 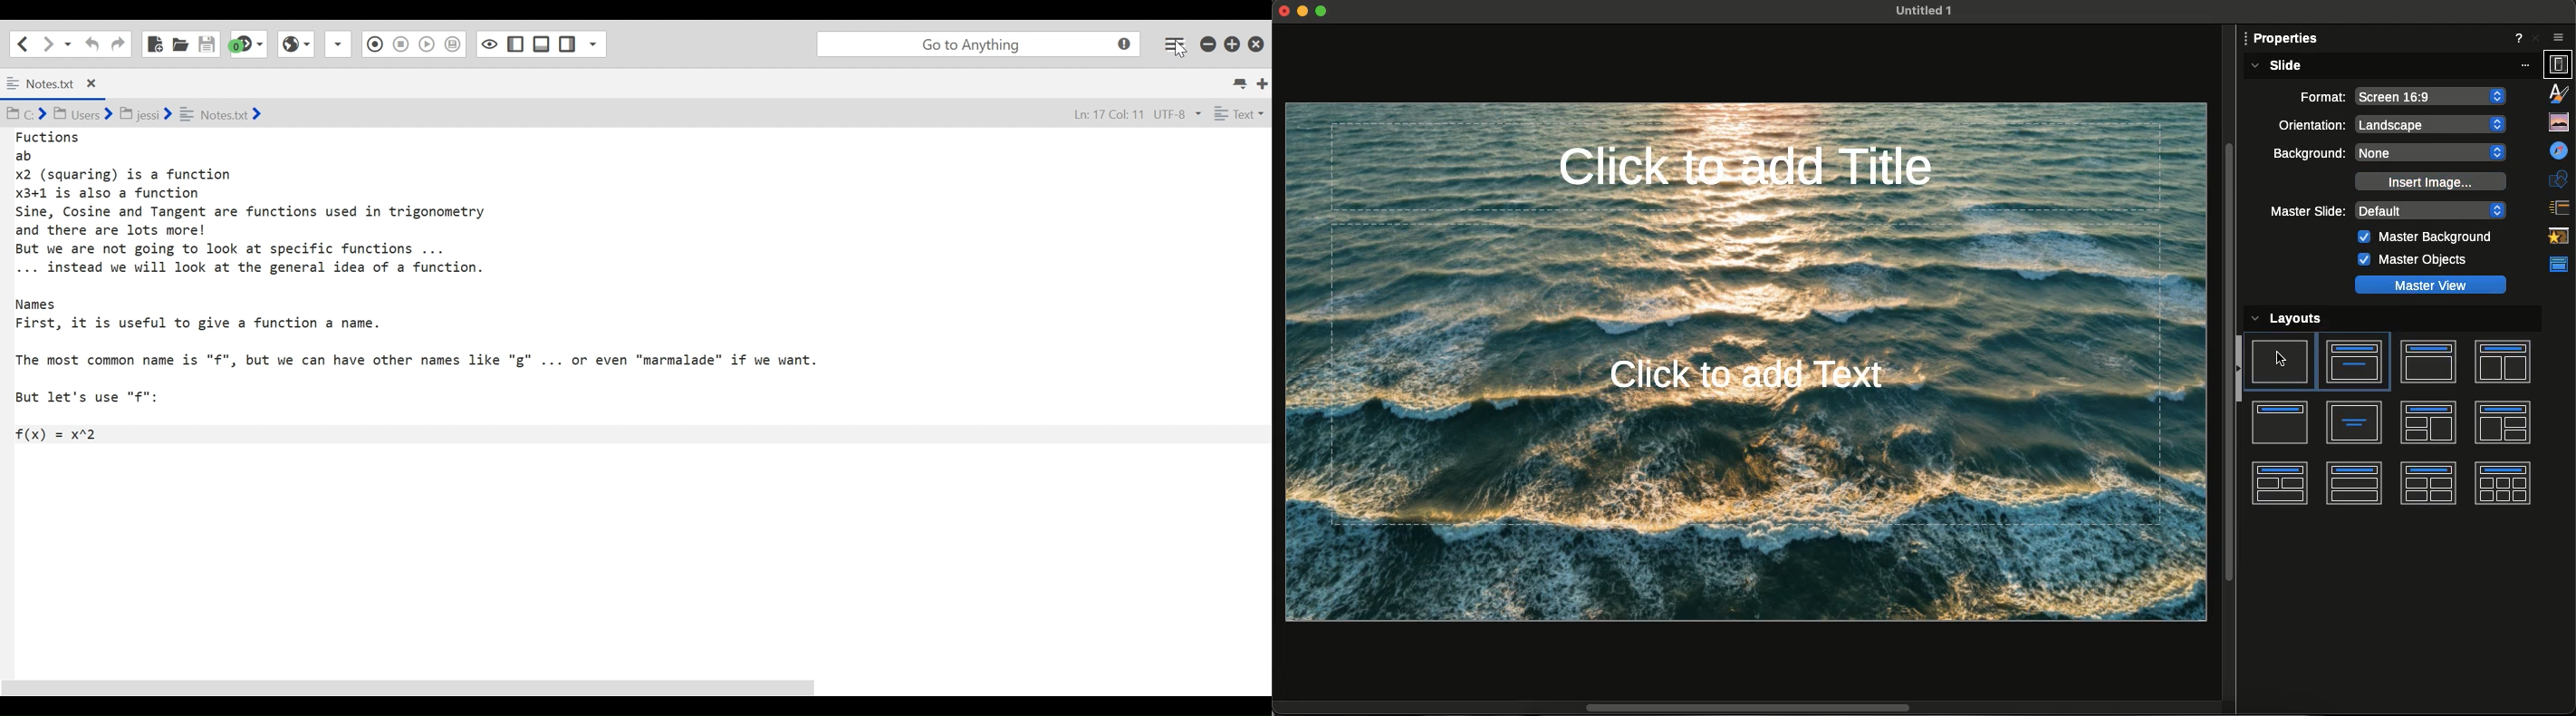 What do you see at coordinates (2309, 154) in the screenshot?
I see `Background` at bounding box center [2309, 154].